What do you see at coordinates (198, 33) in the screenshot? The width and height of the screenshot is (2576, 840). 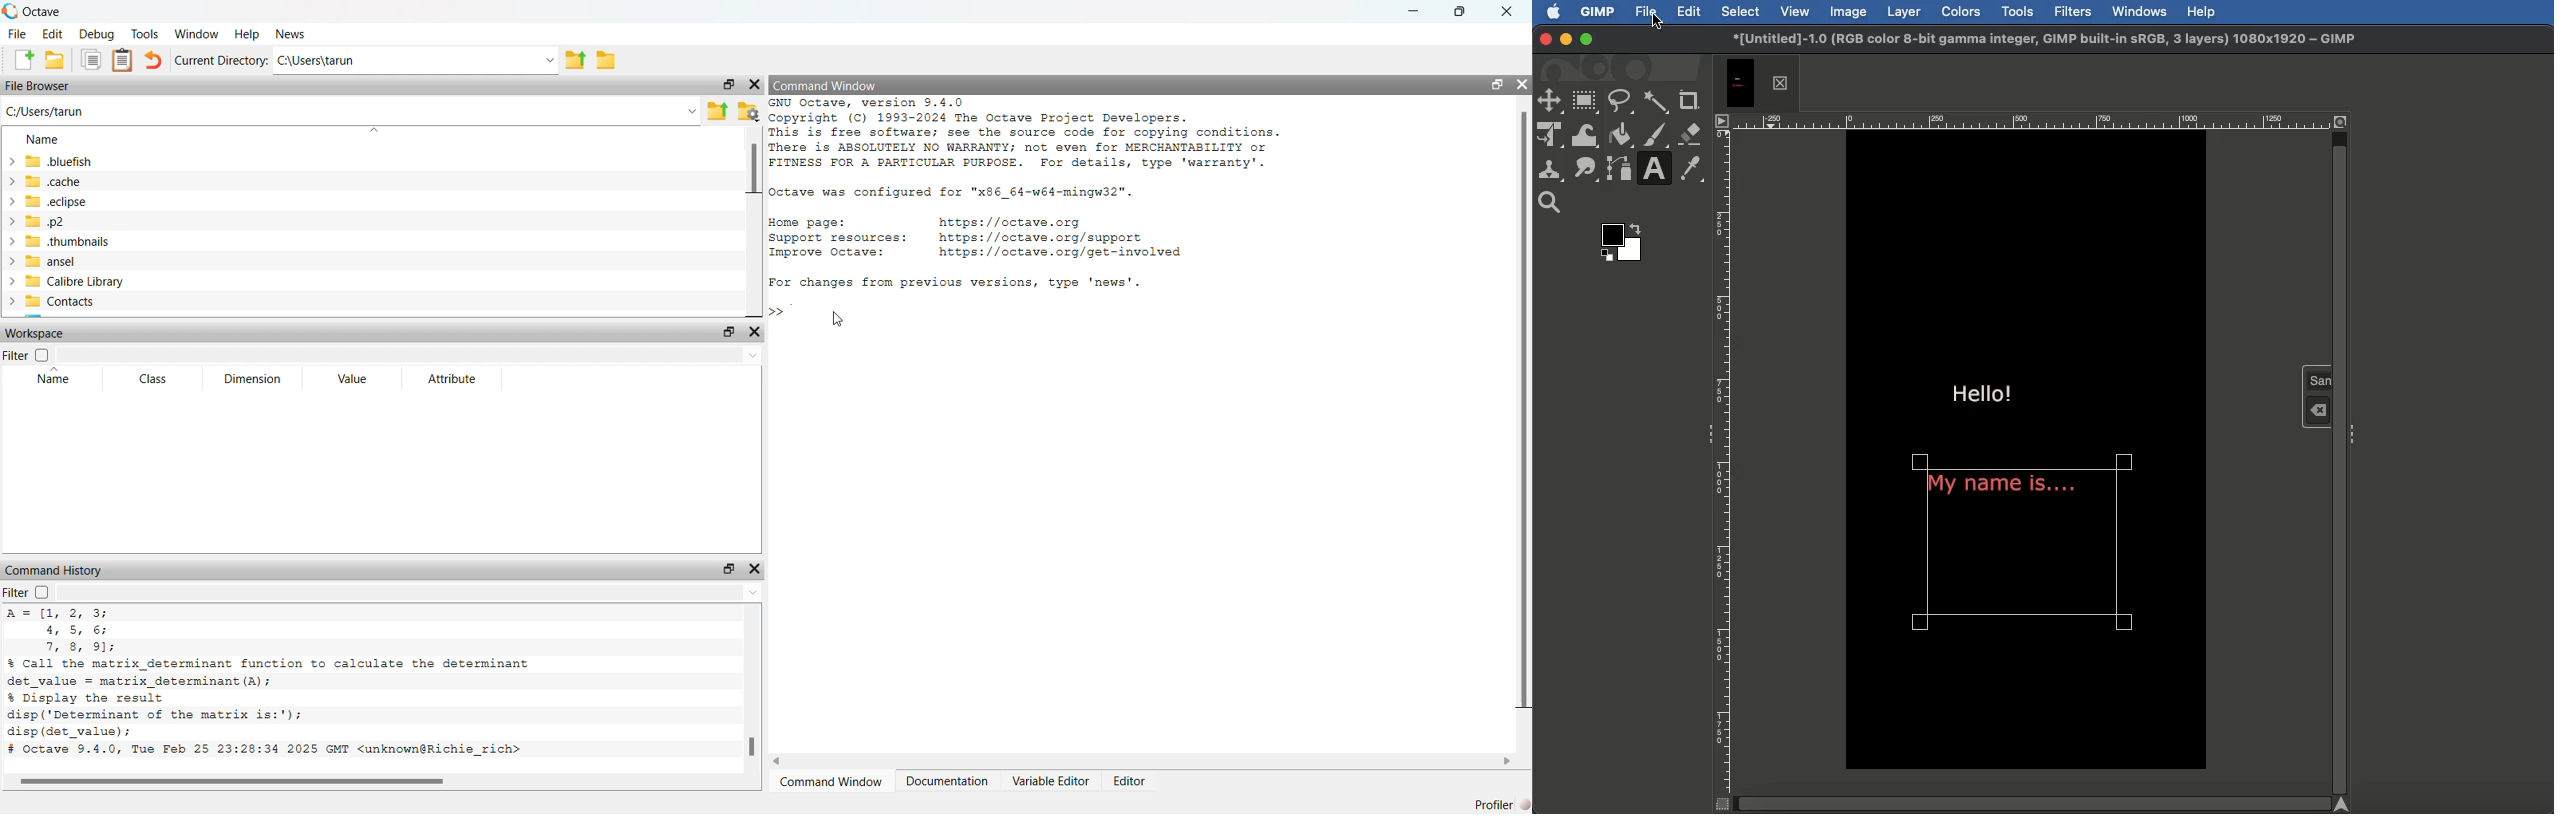 I see `window` at bounding box center [198, 33].